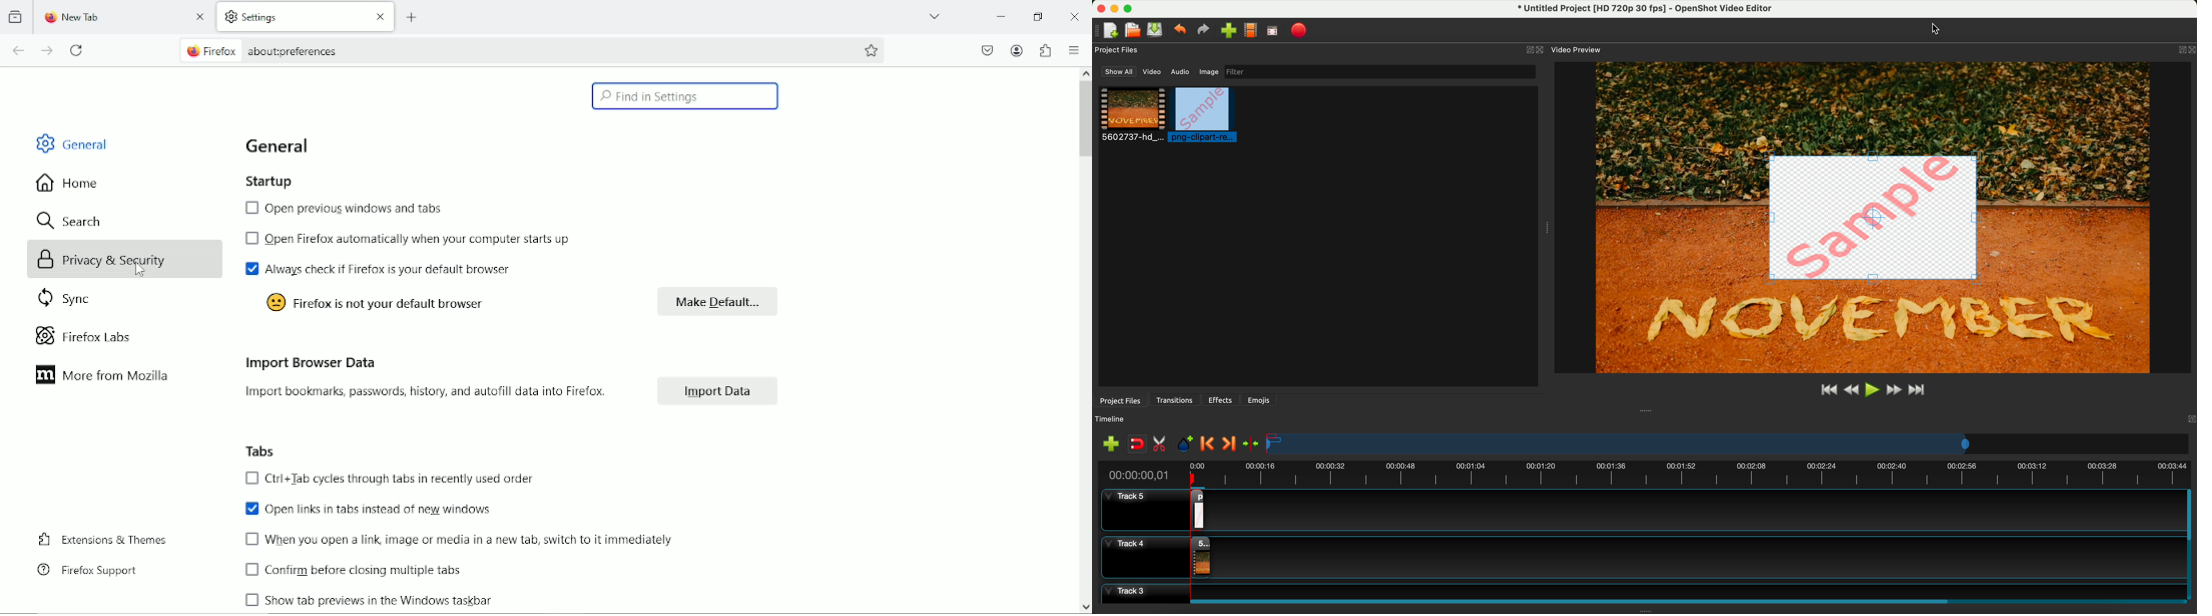  Describe the element at coordinates (1115, 10) in the screenshot. I see `minimize` at that location.